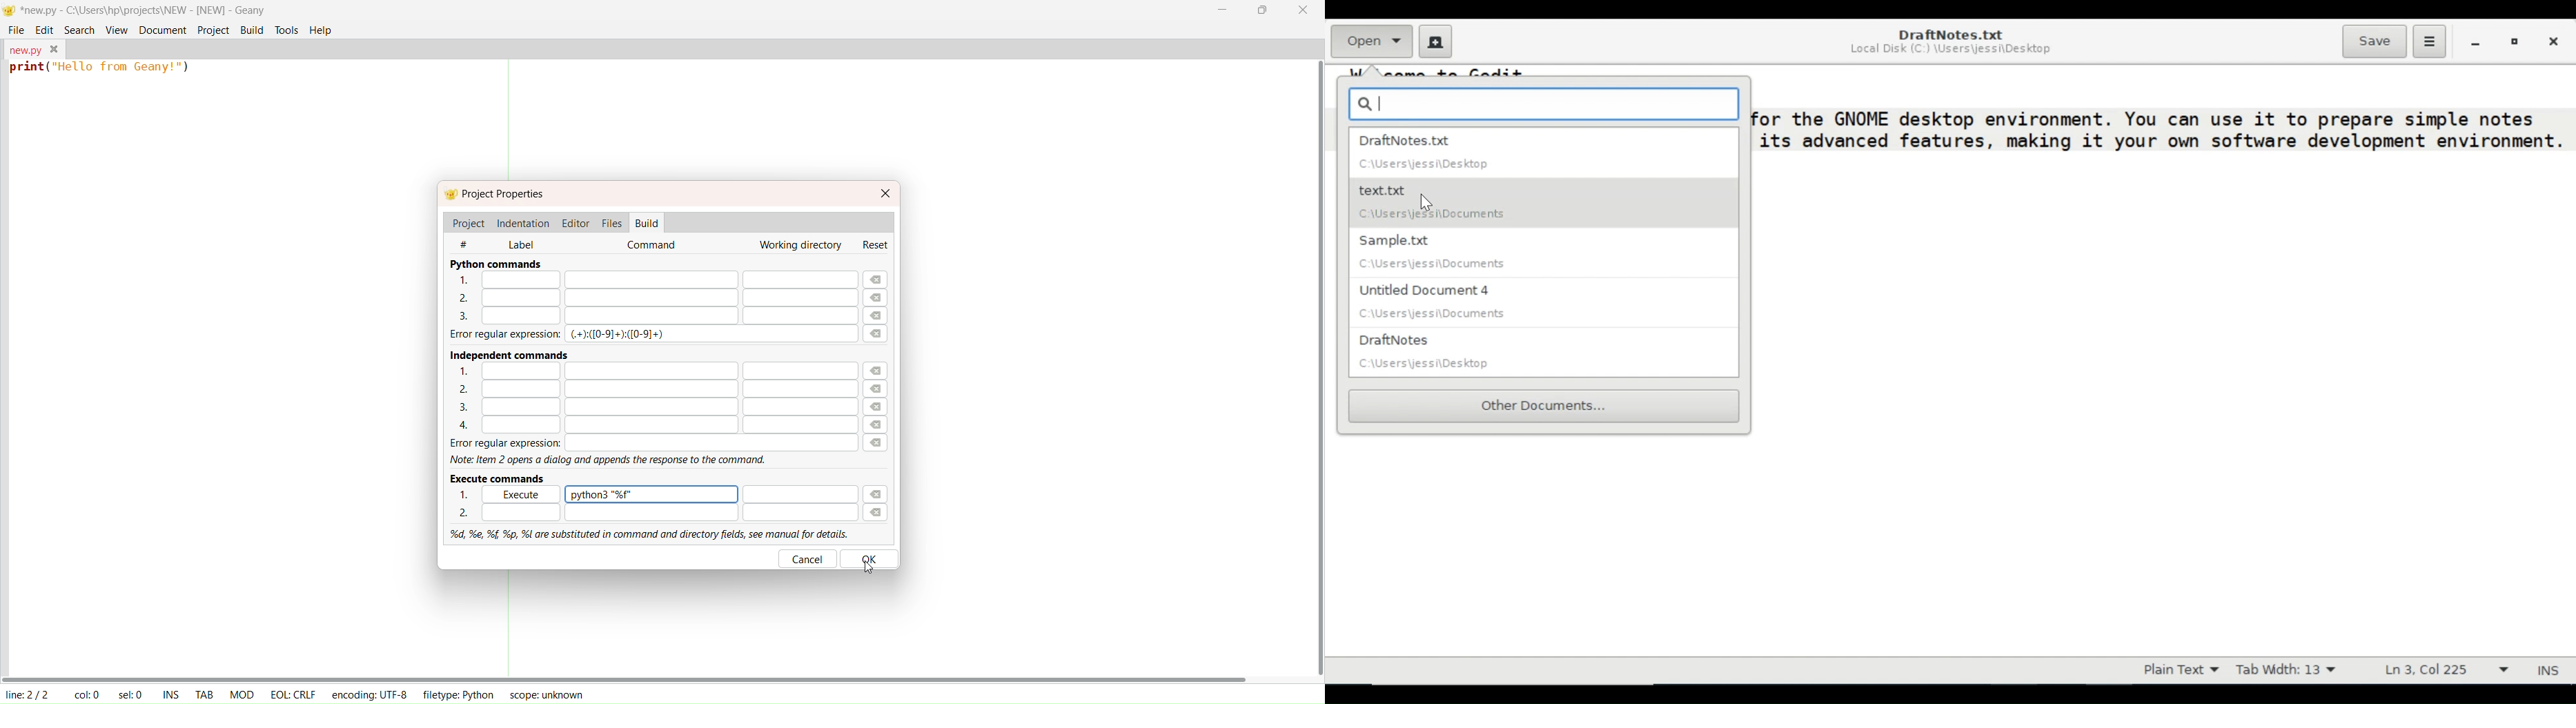  Describe the element at coordinates (2550, 671) in the screenshot. I see `Insert Mode` at that location.